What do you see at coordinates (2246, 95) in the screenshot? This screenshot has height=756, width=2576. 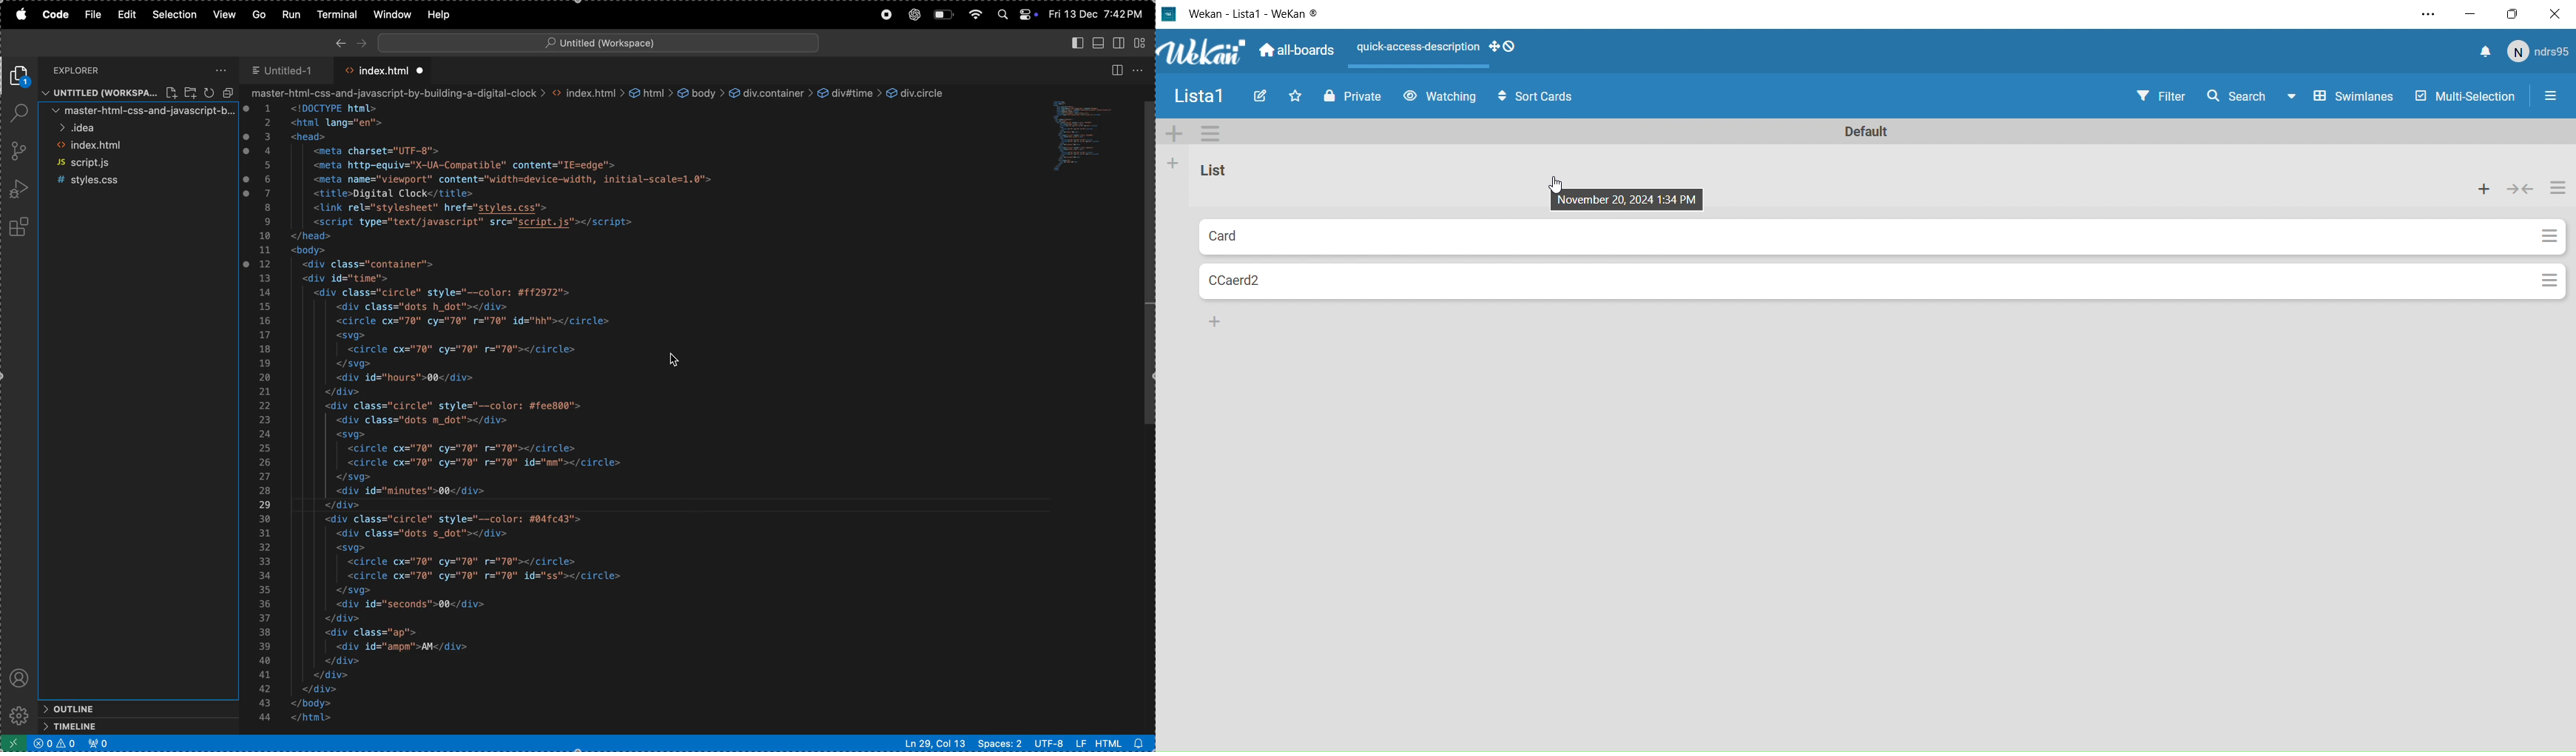 I see `Search` at bounding box center [2246, 95].